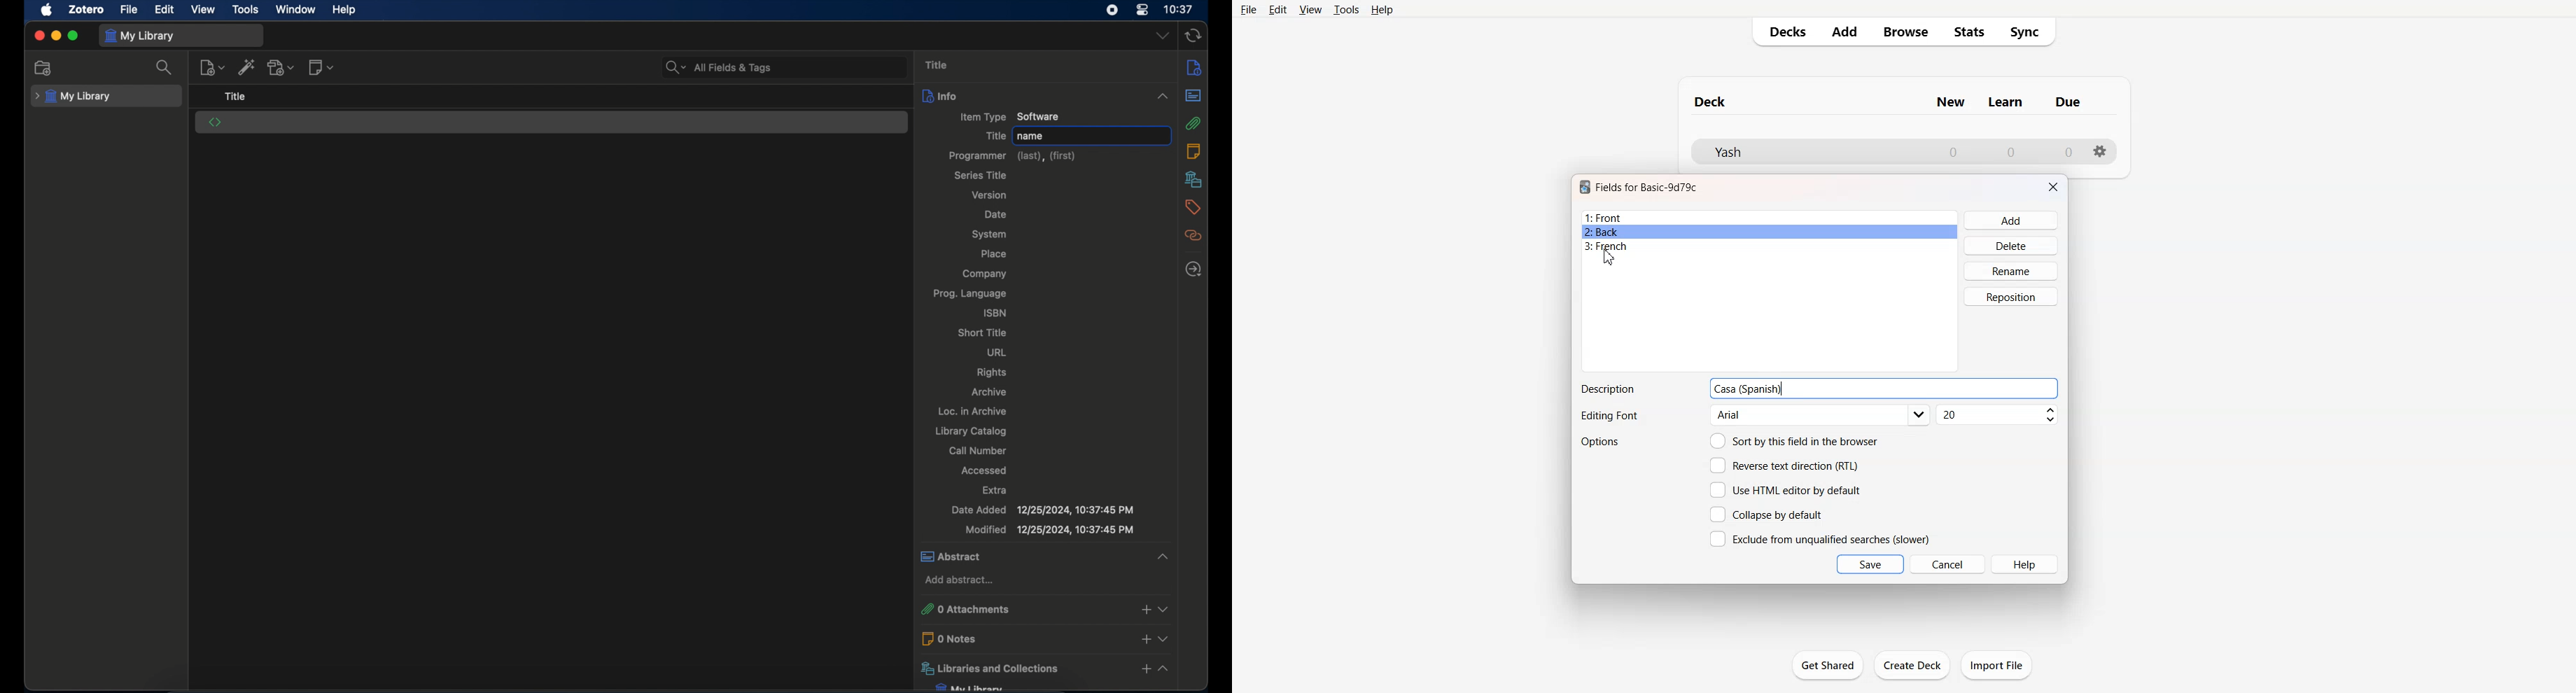 This screenshot has height=700, width=2576. I want to click on notes, so click(1193, 150).